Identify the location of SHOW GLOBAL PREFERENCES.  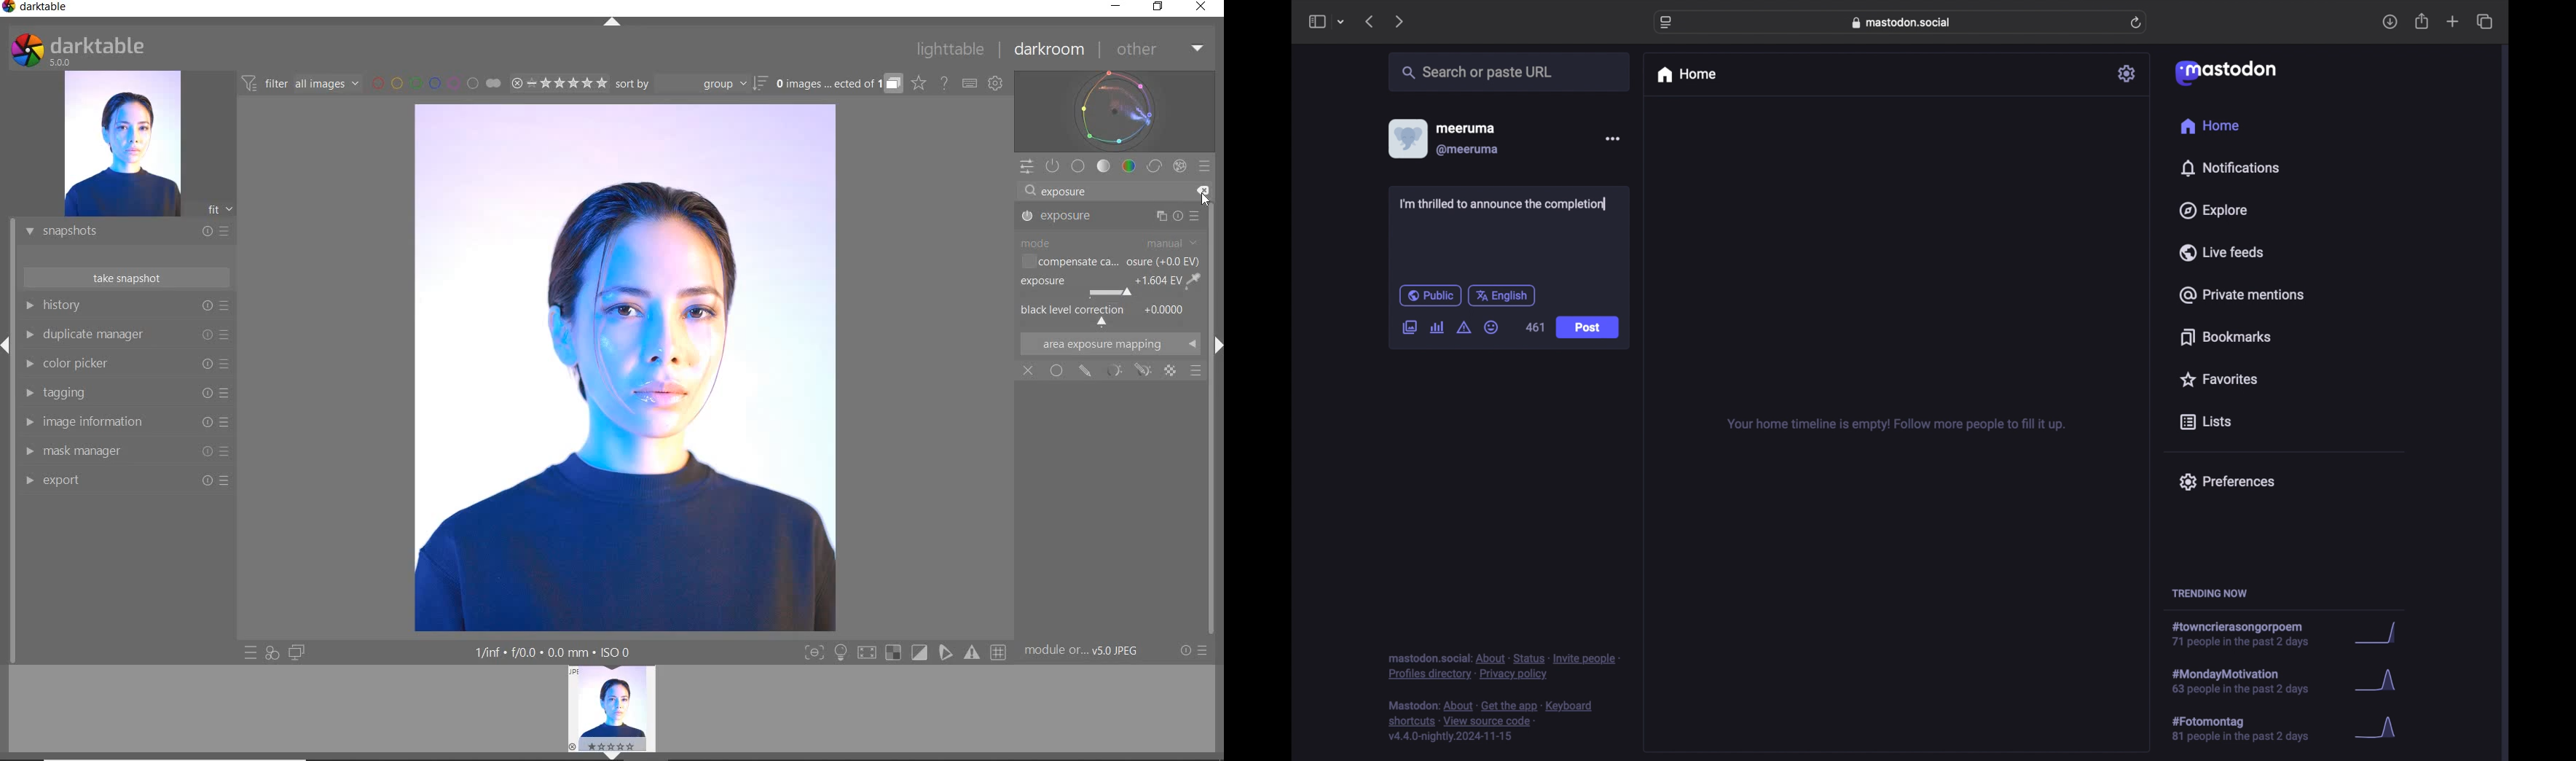
(995, 84).